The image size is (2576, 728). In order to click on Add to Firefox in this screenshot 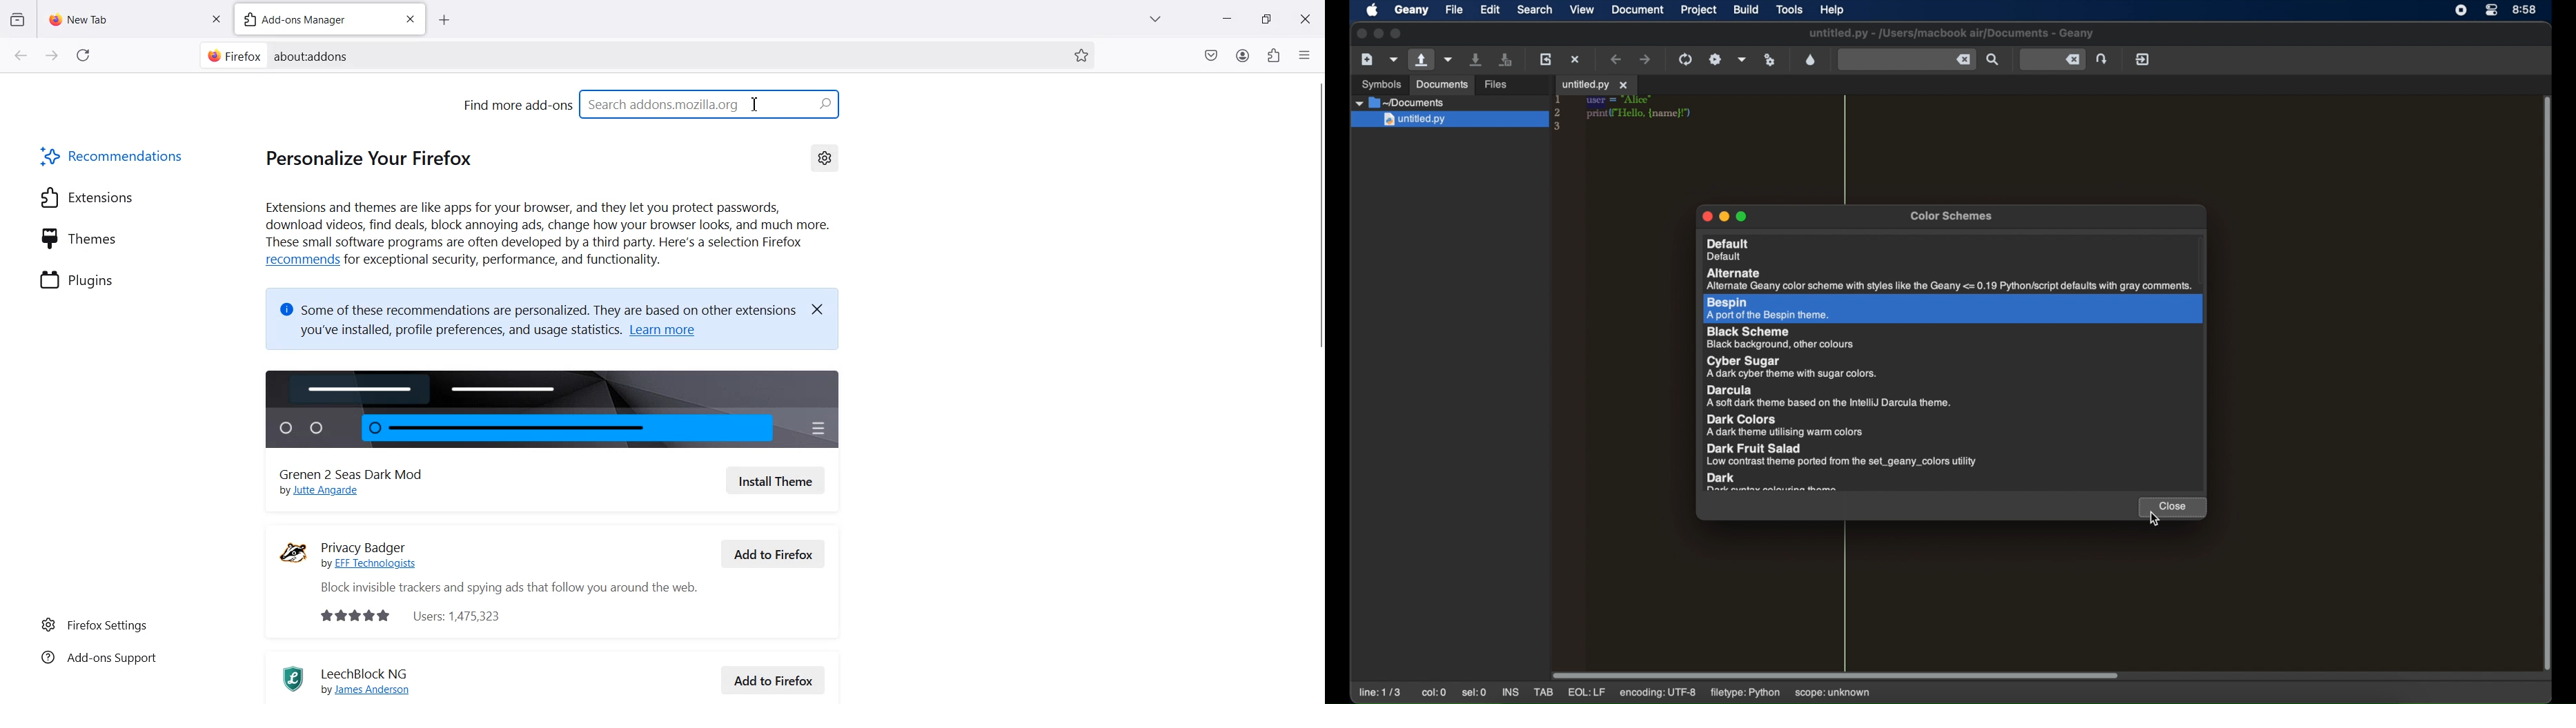, I will do `click(774, 678)`.